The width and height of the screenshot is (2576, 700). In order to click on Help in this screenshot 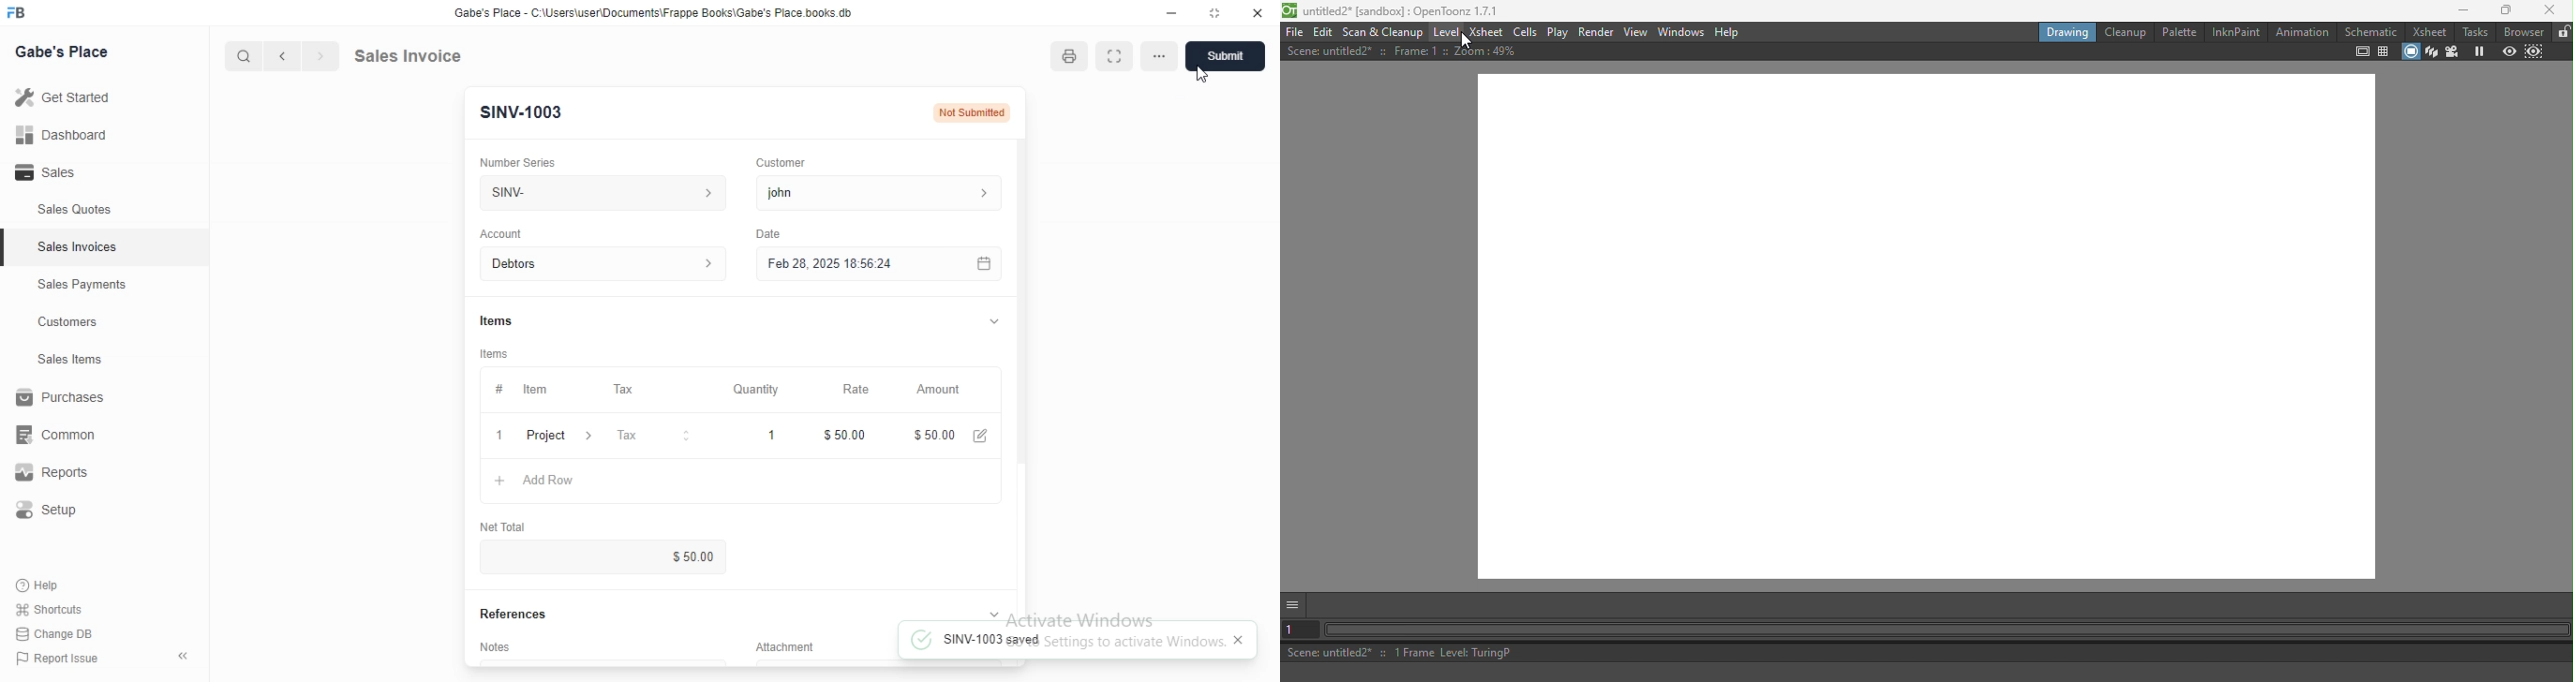, I will do `click(57, 584)`.